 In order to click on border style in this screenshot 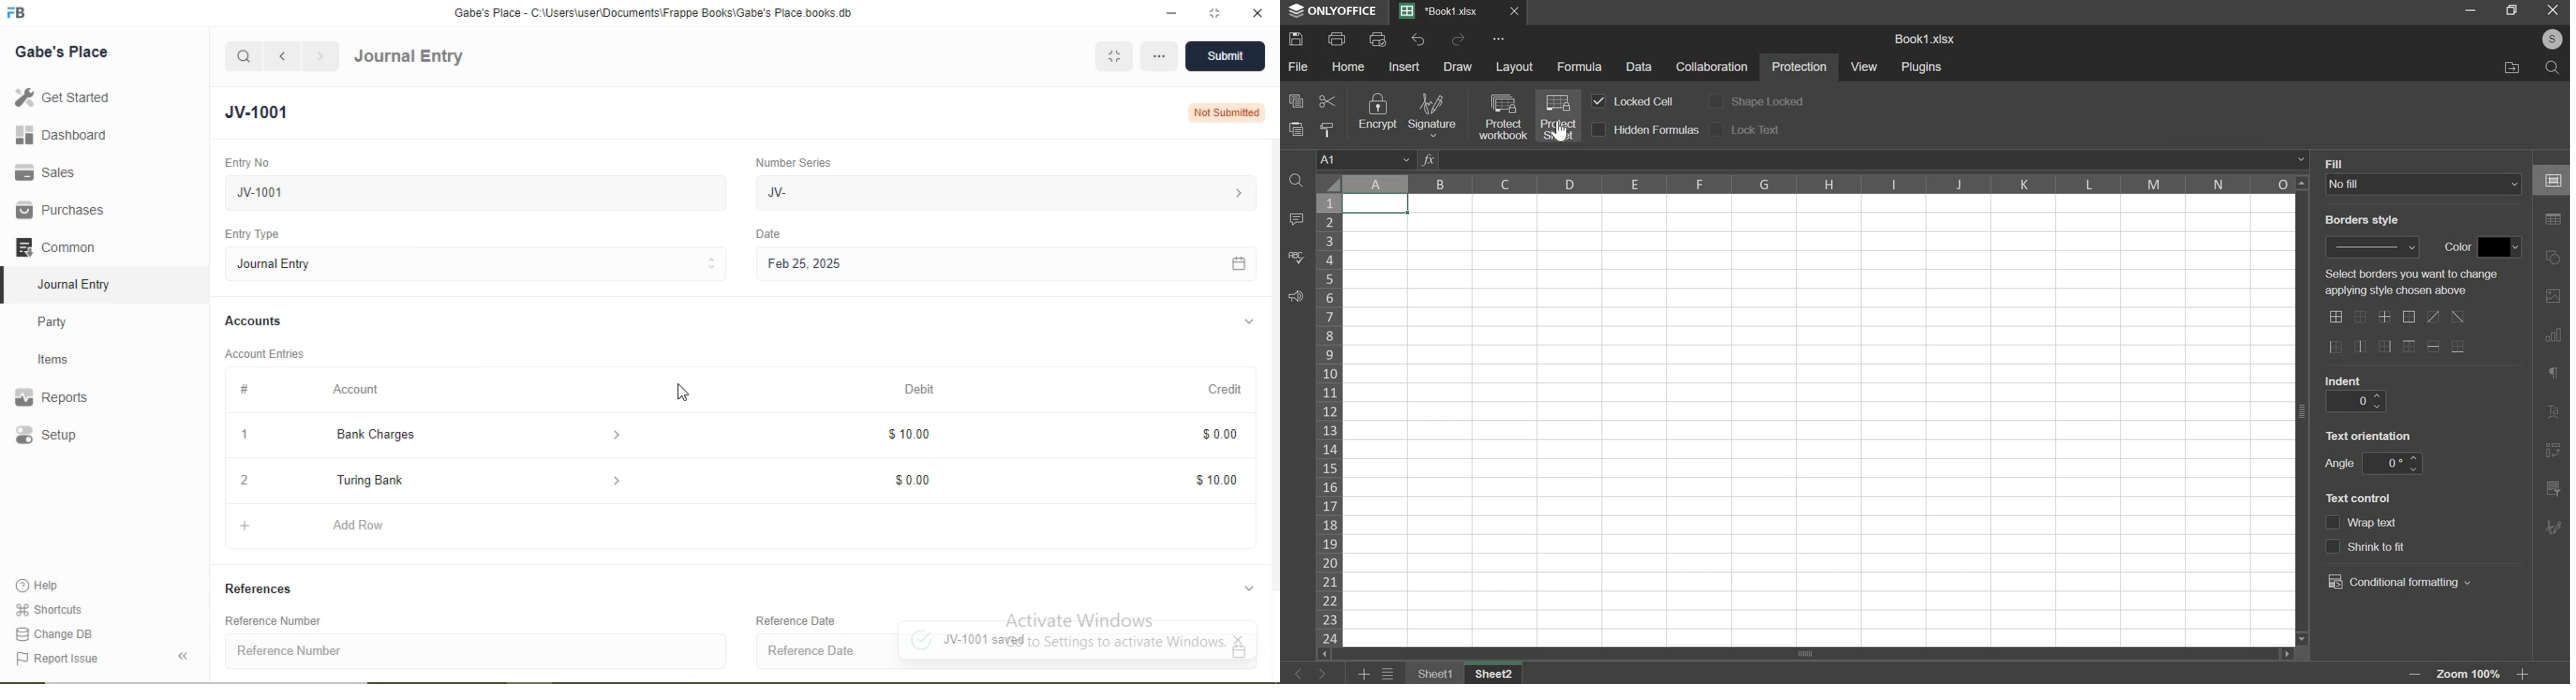, I will do `click(2375, 246)`.